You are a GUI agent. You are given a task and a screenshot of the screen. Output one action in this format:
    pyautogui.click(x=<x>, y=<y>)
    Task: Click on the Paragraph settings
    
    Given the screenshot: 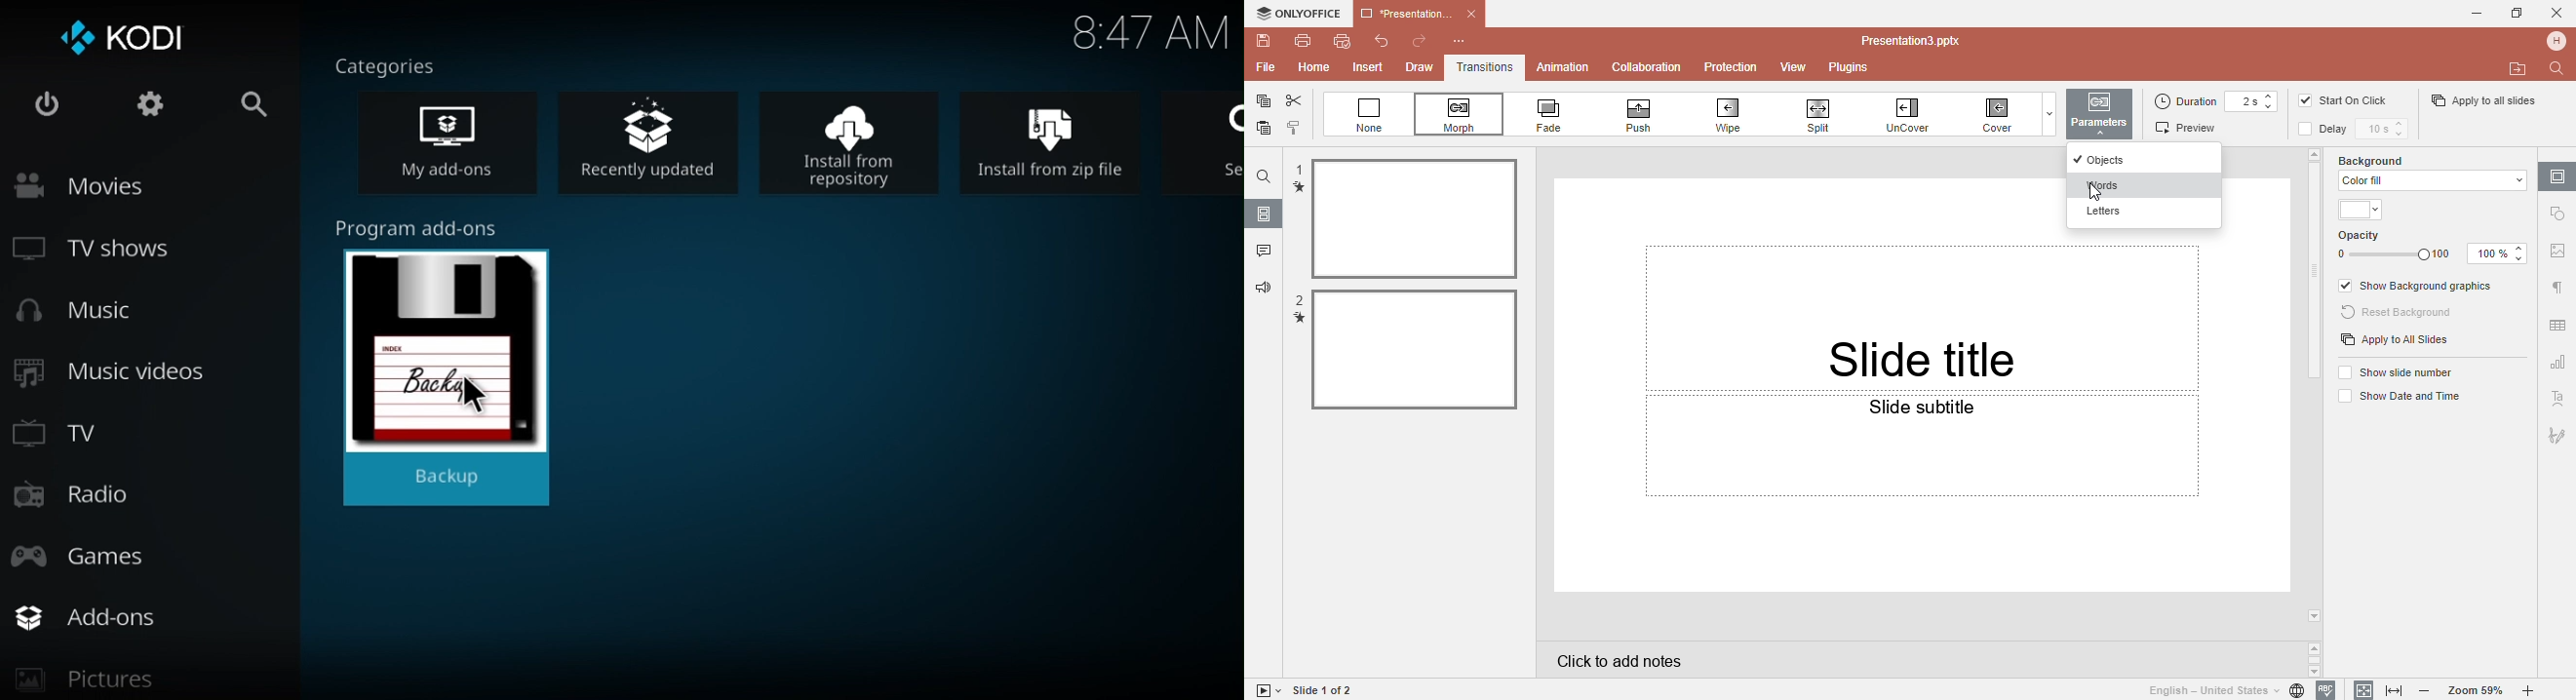 What is the action you would take?
    pyautogui.click(x=2556, y=288)
    